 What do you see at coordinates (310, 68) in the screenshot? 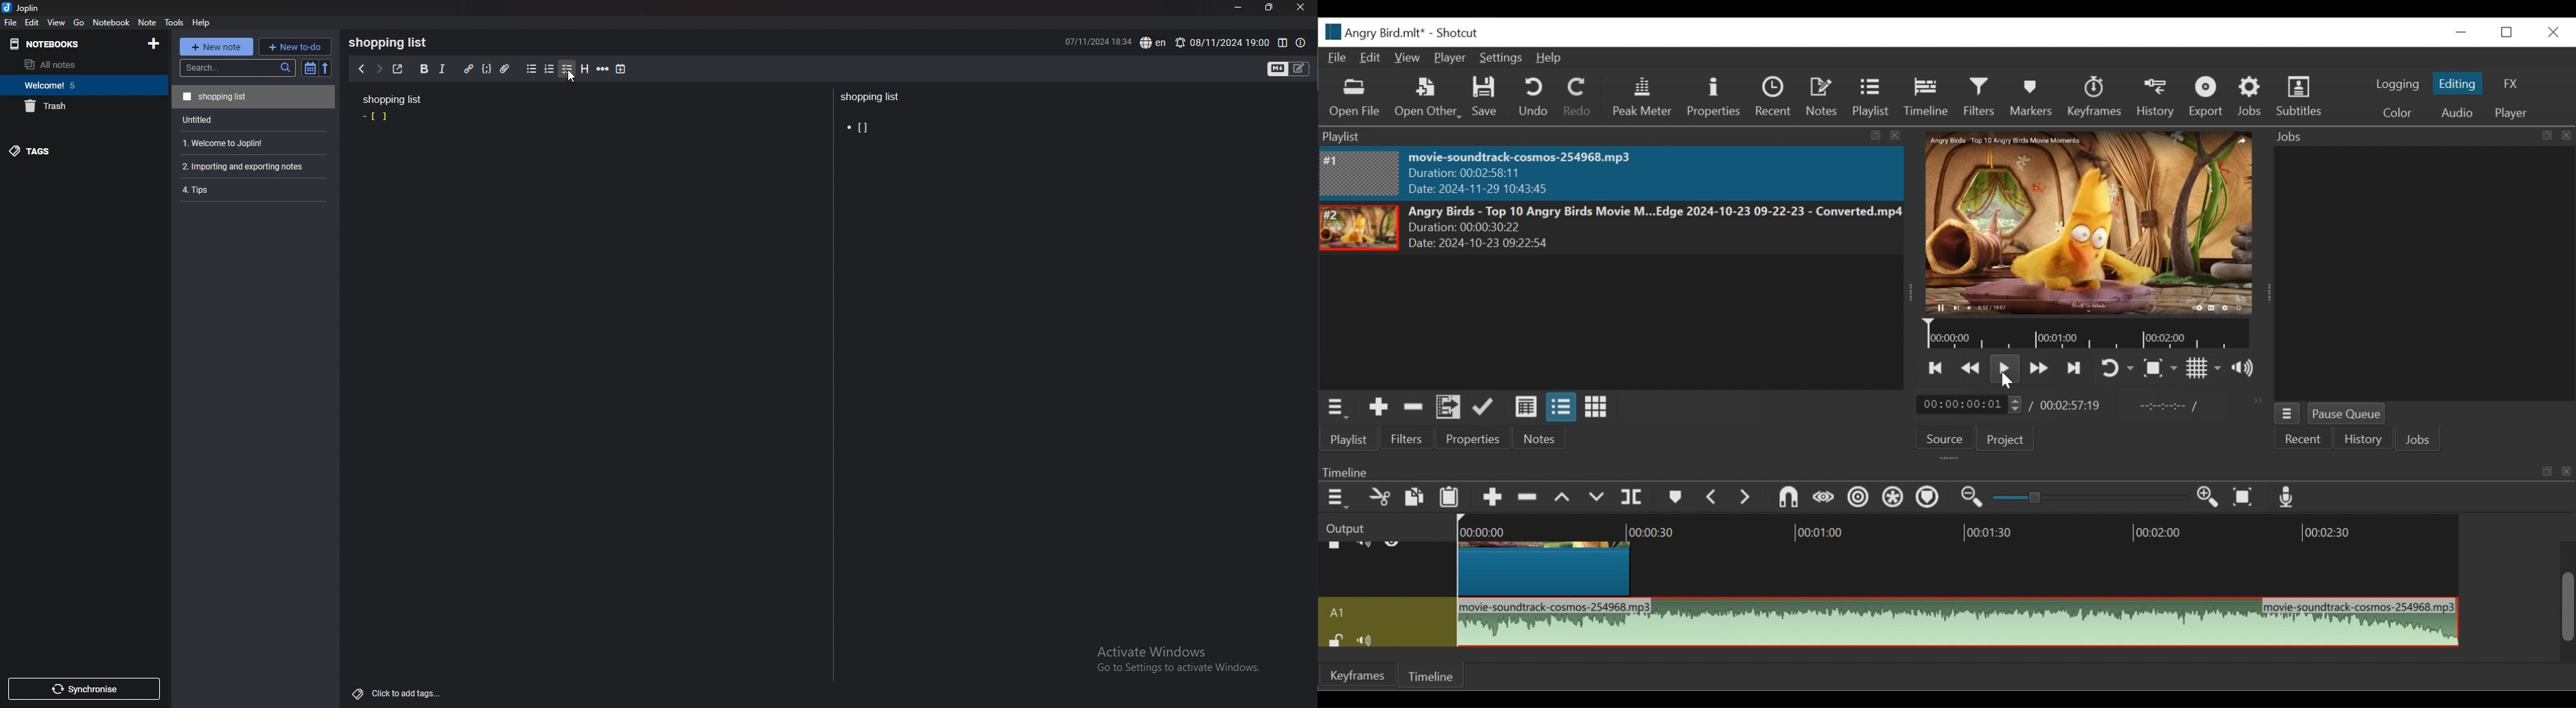
I see `toggle sort order` at bounding box center [310, 68].